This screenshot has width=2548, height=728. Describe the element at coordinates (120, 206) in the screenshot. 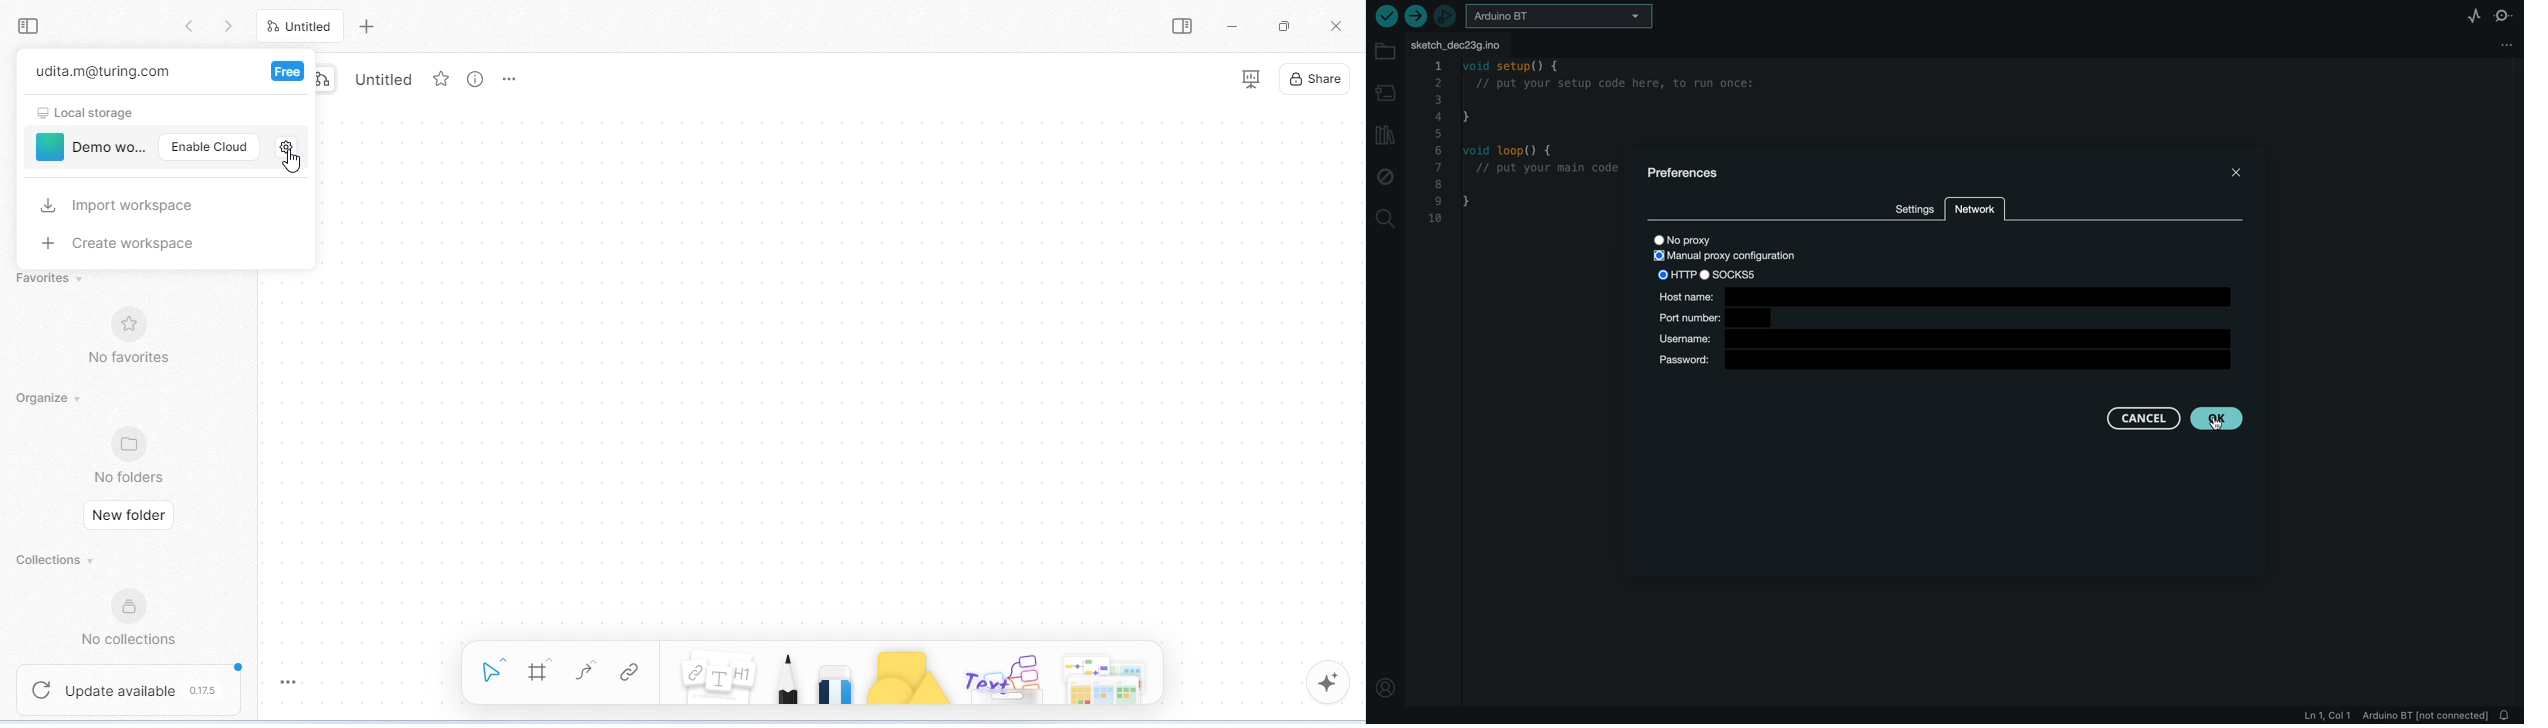

I see `import workspace` at that location.